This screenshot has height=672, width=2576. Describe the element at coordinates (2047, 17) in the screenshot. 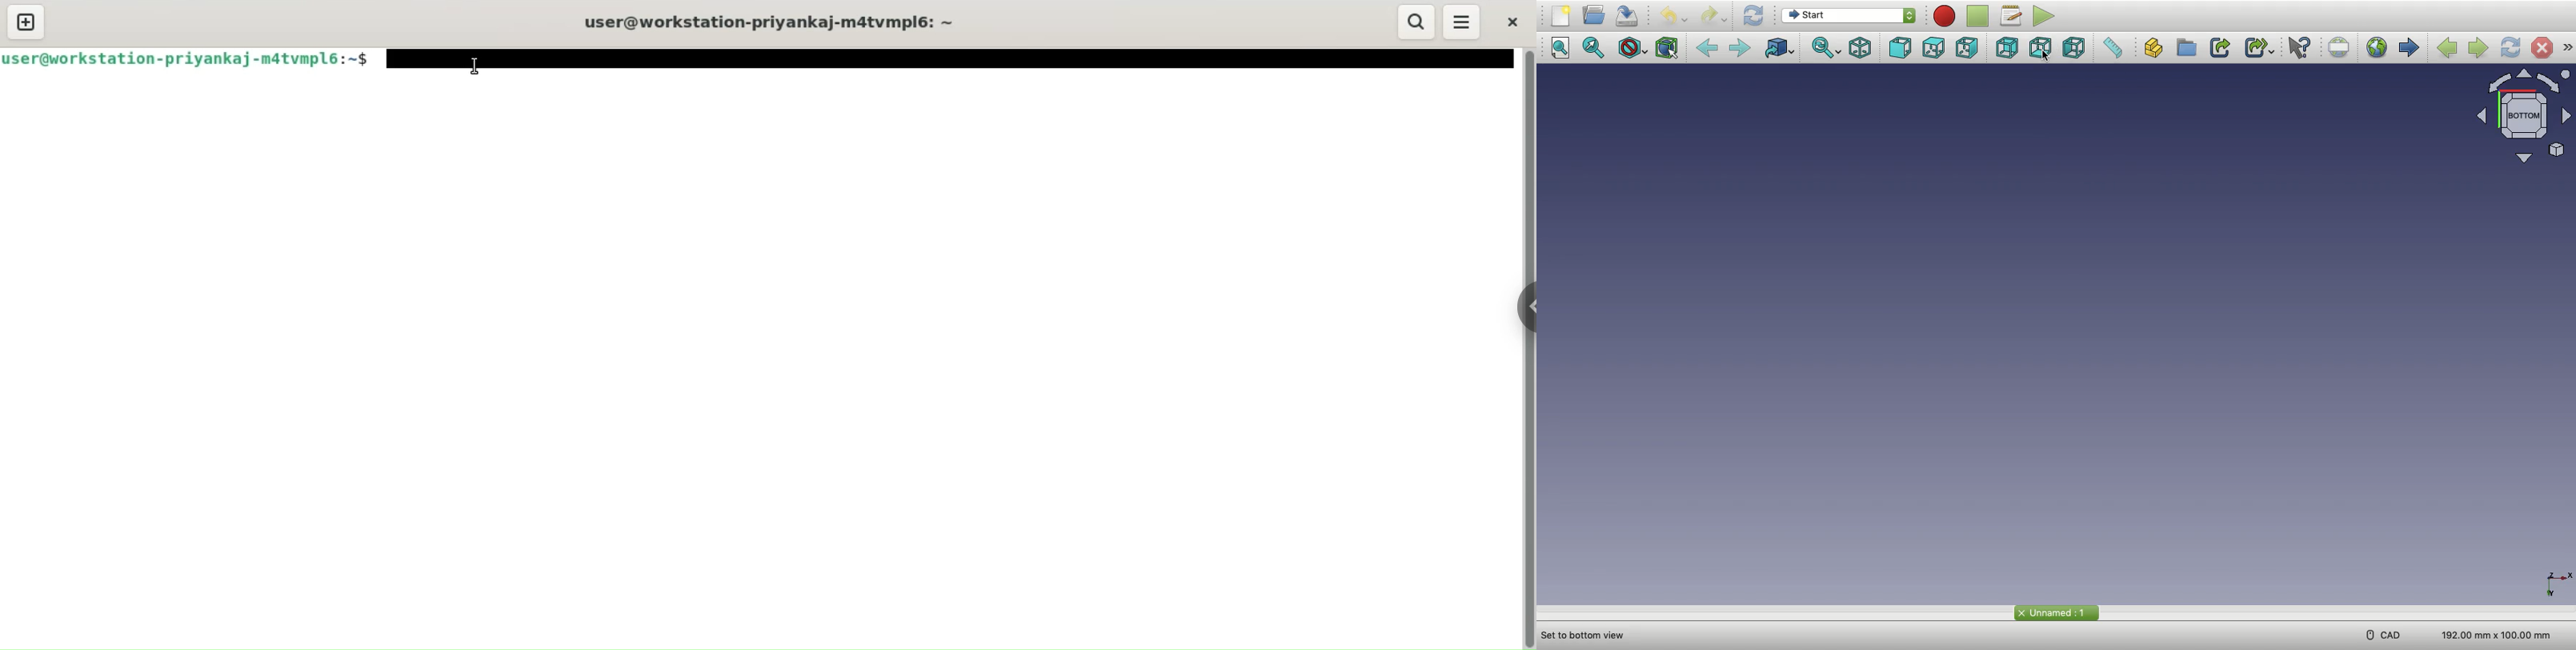

I see `Execute macros` at that location.